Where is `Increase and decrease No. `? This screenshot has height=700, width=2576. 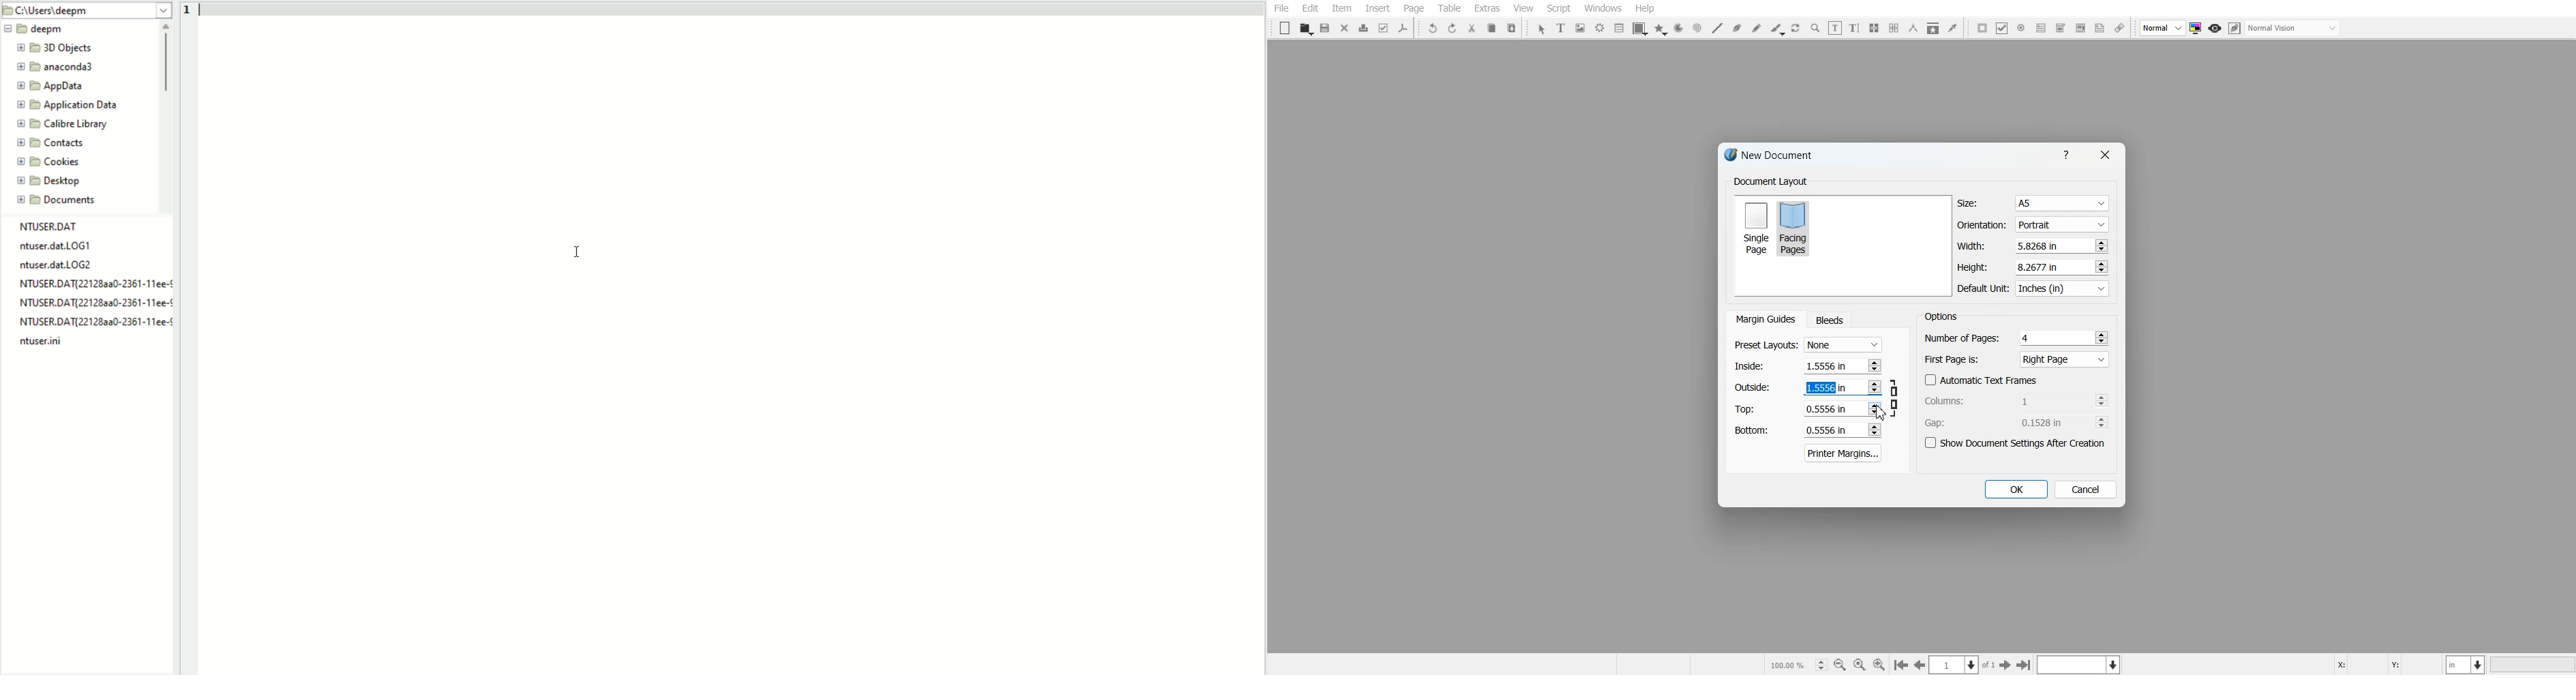 Increase and decrease No.  is located at coordinates (2102, 422).